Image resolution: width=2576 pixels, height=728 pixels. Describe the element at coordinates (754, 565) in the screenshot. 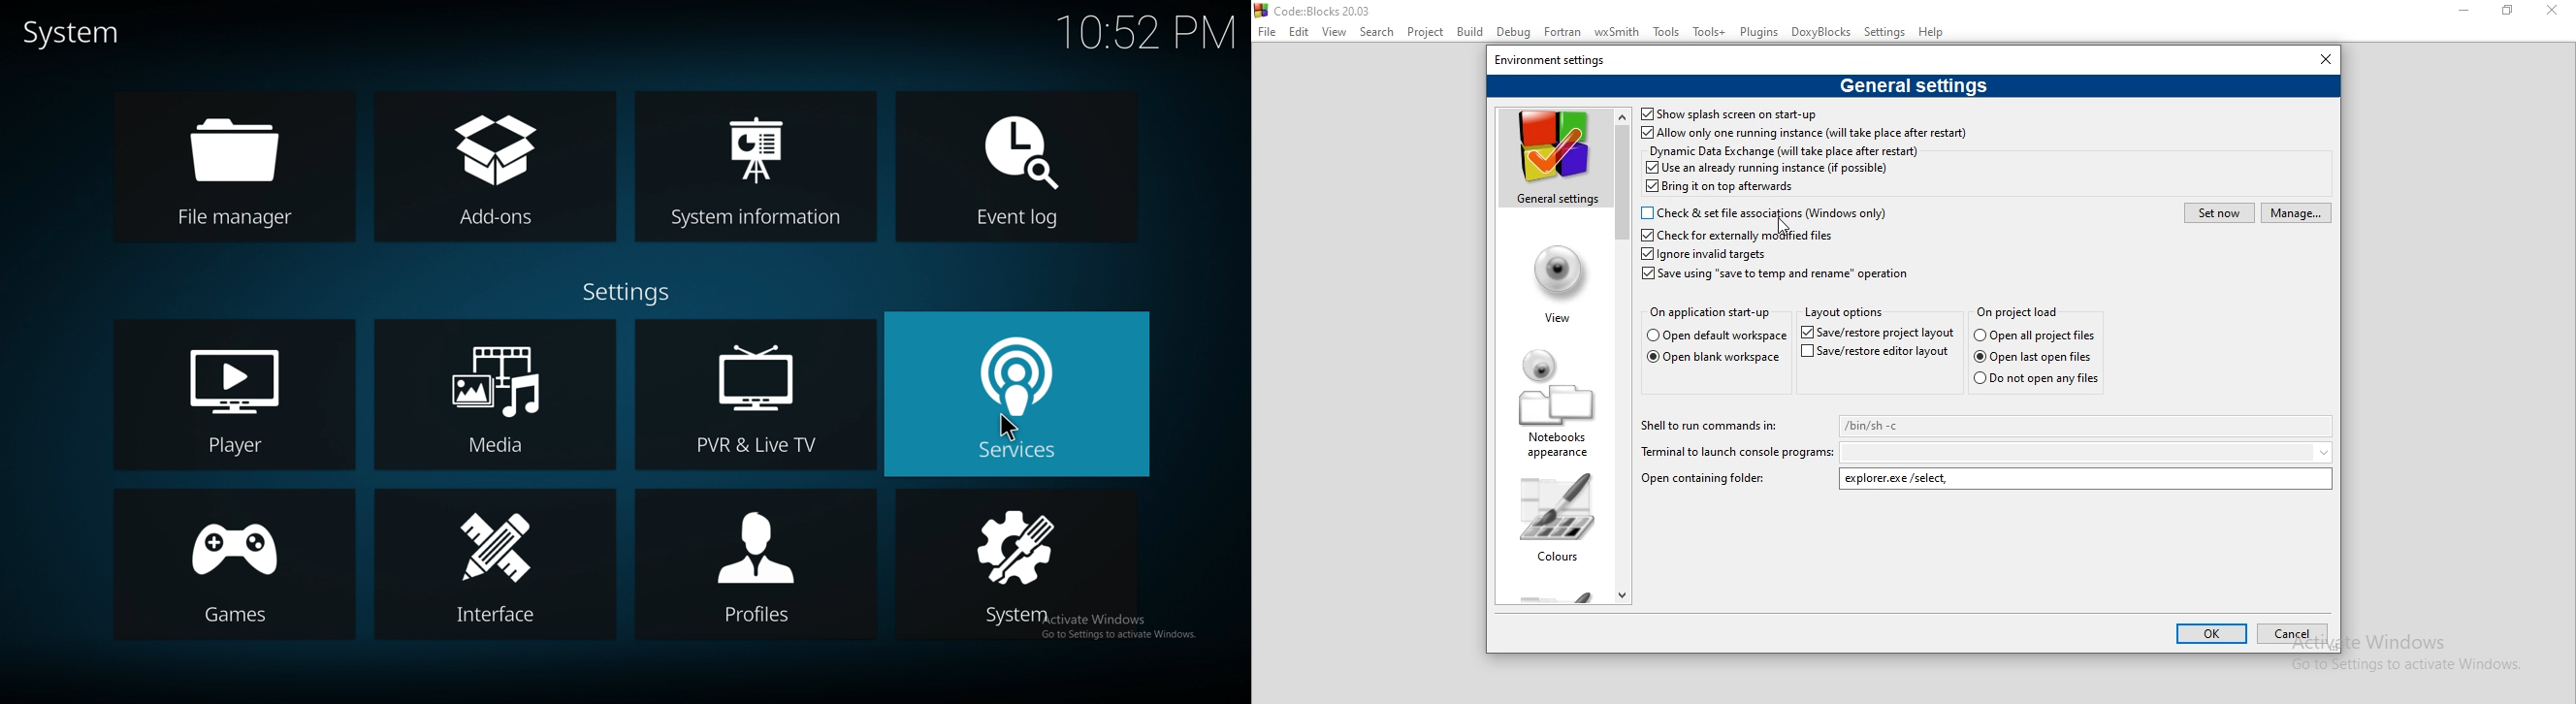

I see `profiles` at that location.